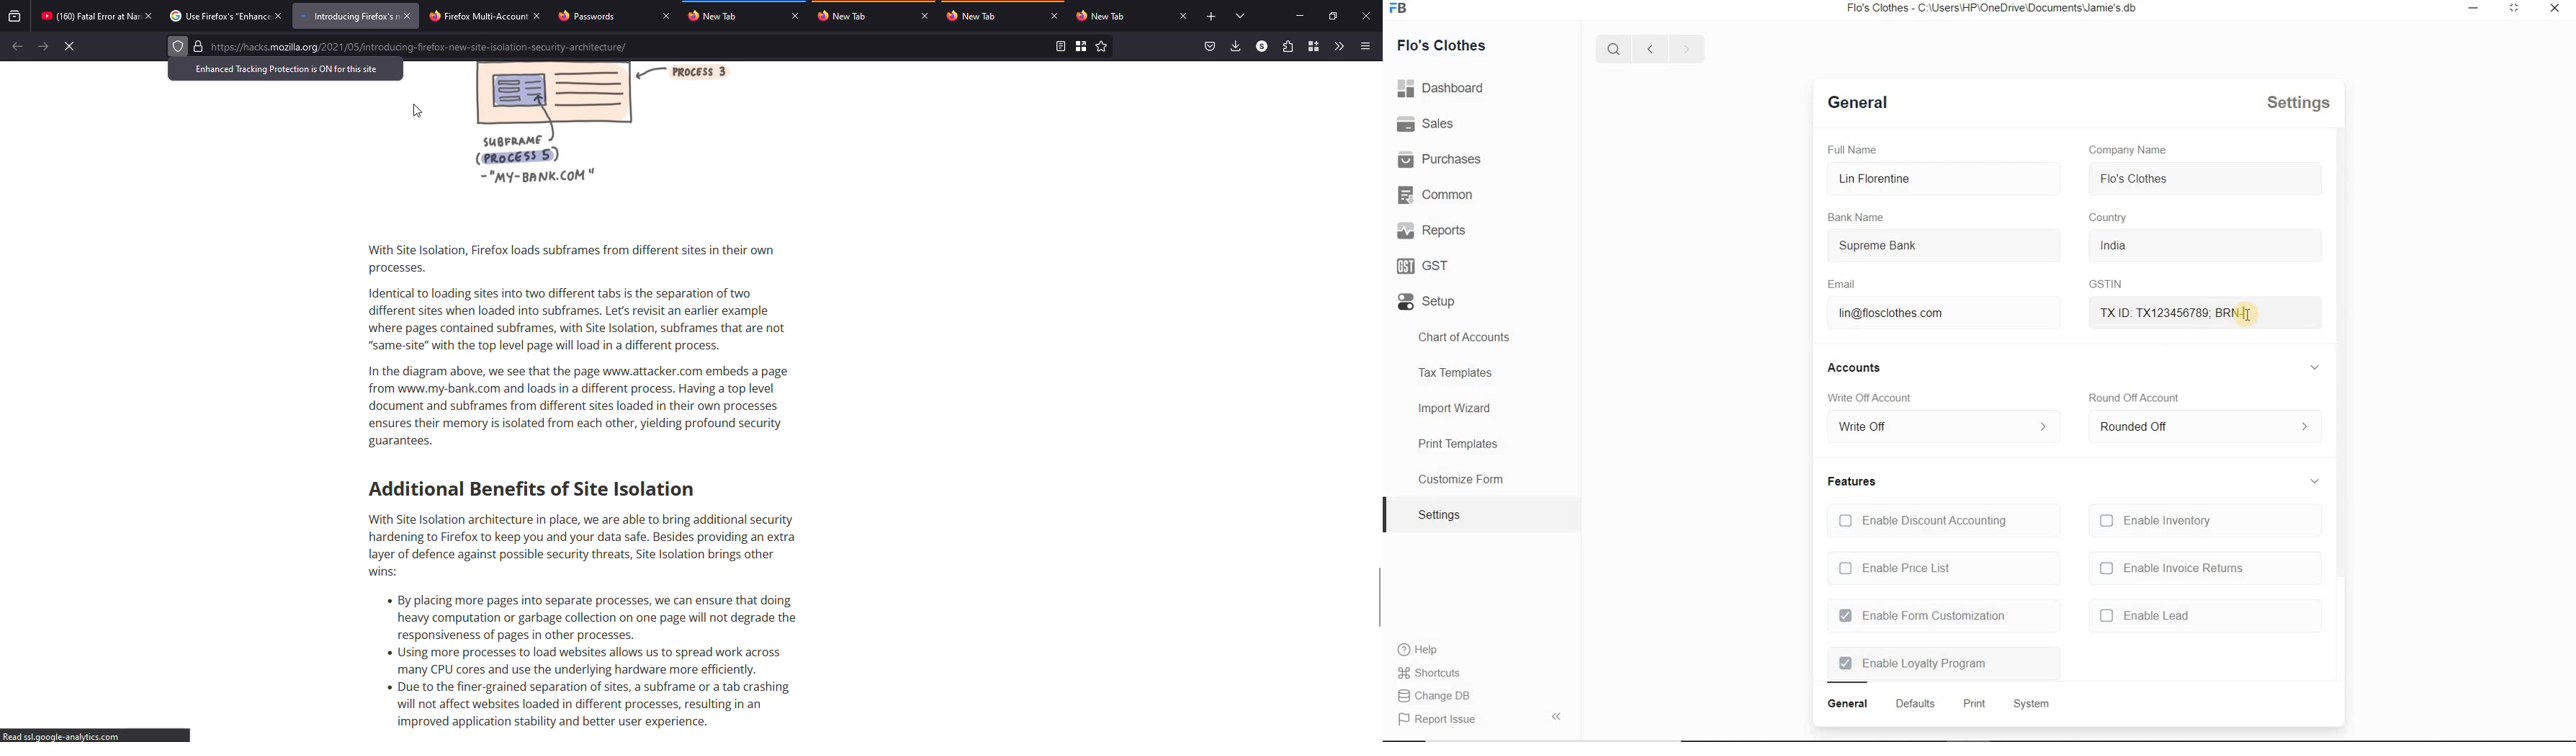 Image resolution: width=2576 pixels, height=756 pixels. Describe the element at coordinates (1339, 47) in the screenshot. I see `more tools` at that location.